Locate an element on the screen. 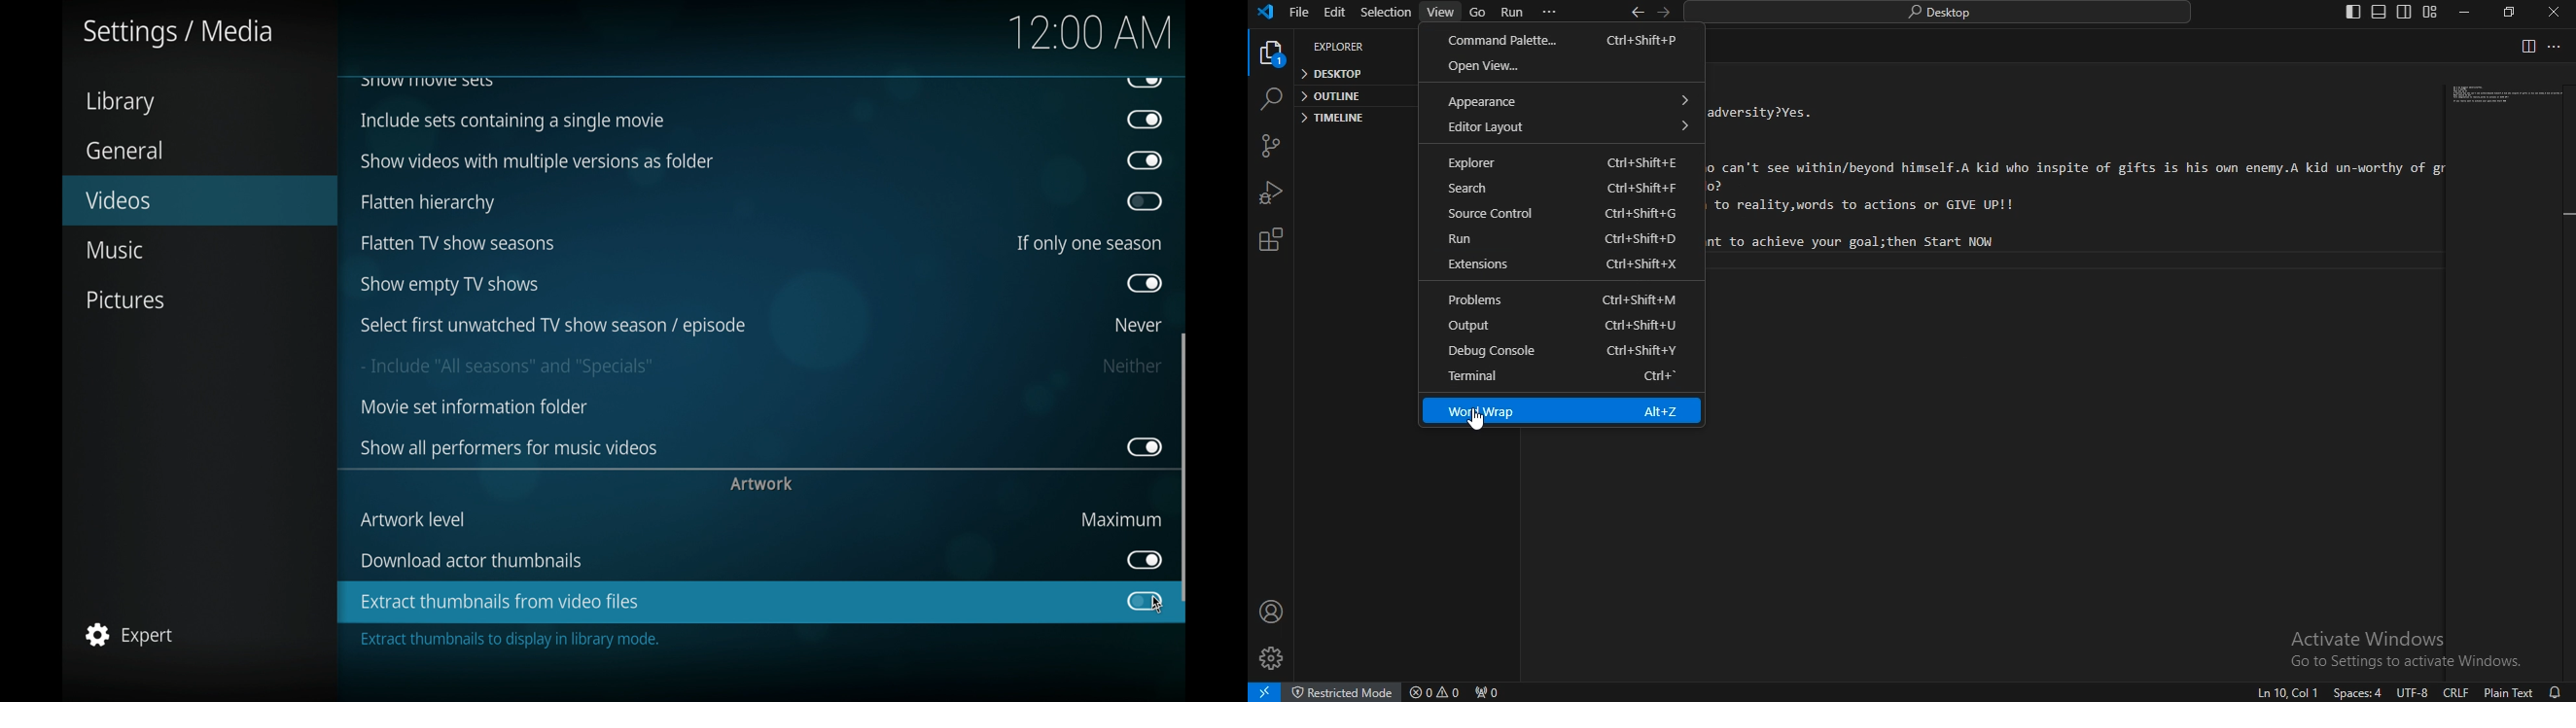 This screenshot has height=728, width=2576. music is located at coordinates (113, 250).